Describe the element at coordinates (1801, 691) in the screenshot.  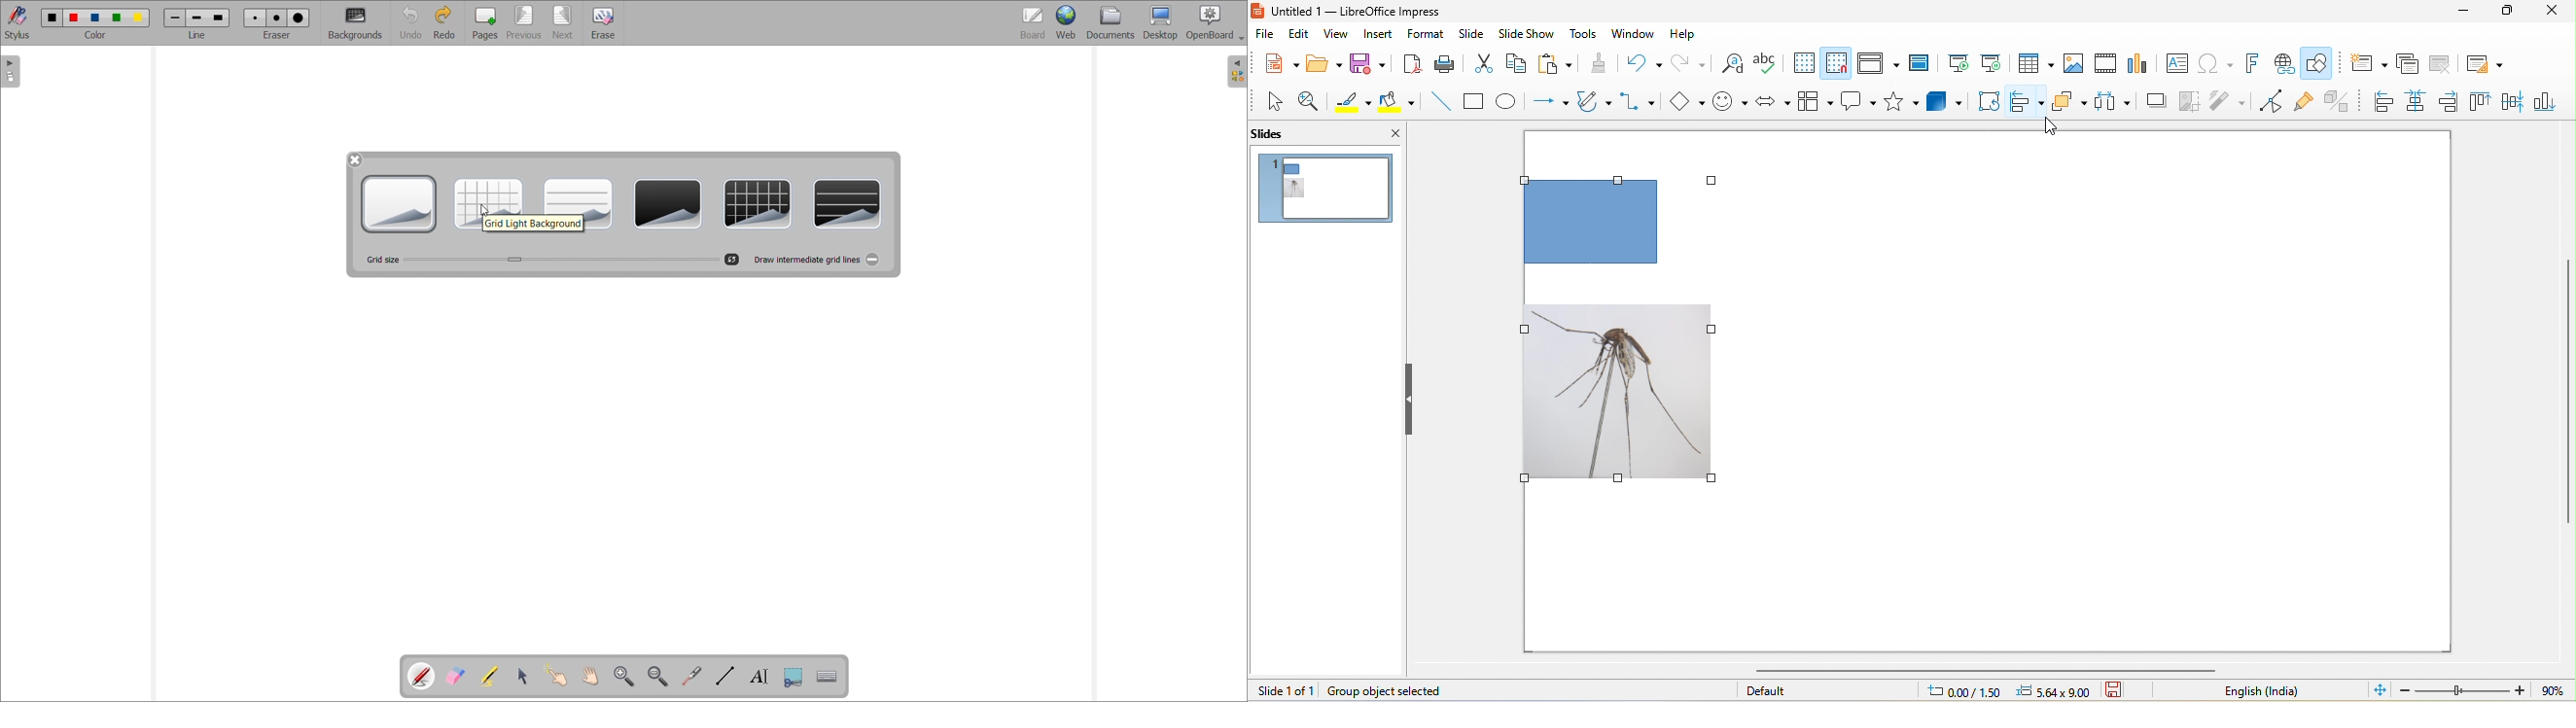
I see `default` at that location.